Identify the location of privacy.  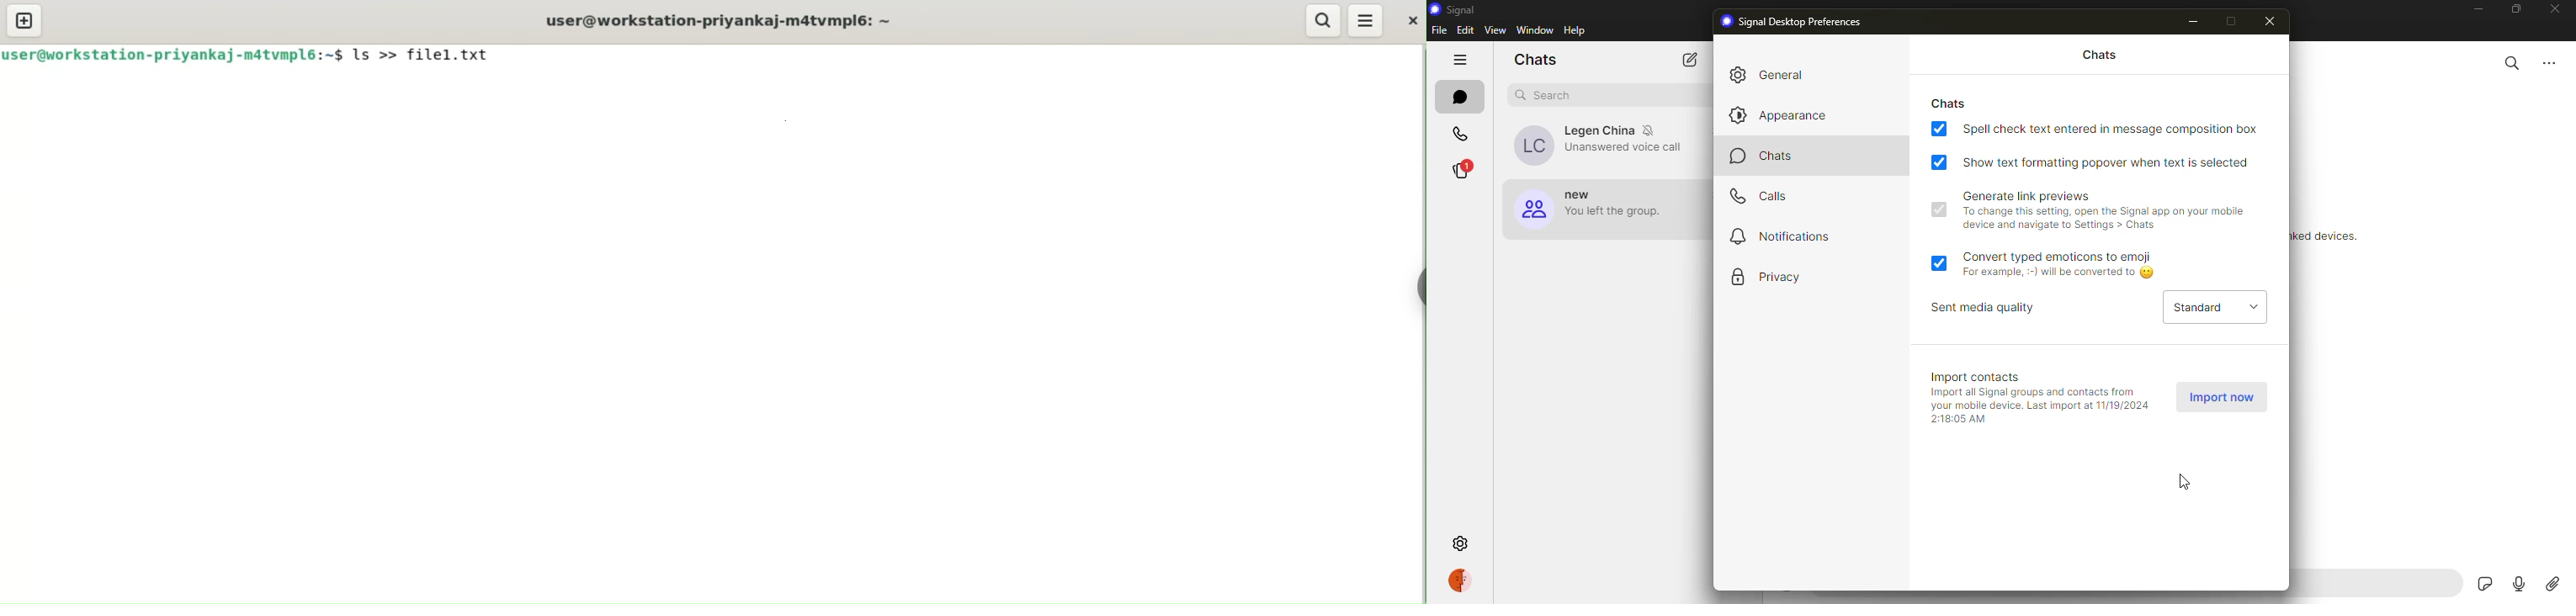
(1785, 275).